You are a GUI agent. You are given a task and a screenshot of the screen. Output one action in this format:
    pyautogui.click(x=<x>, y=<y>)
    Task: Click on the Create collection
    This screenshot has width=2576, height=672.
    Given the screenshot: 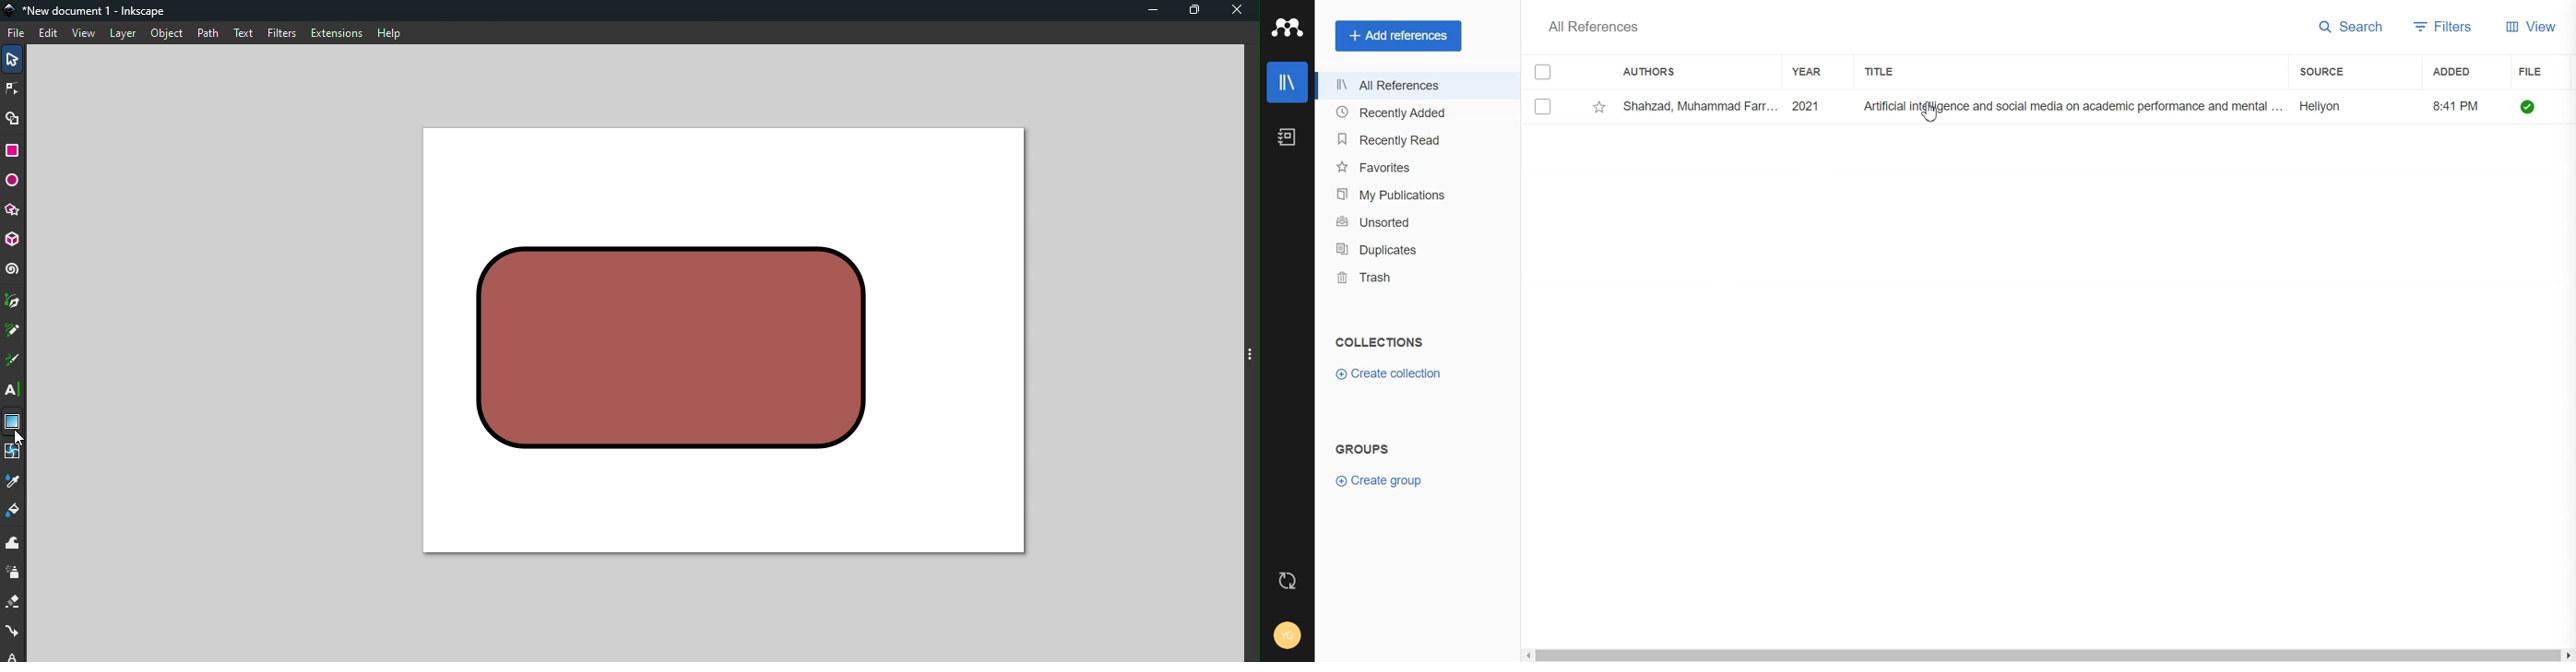 What is the action you would take?
    pyautogui.click(x=1389, y=373)
    